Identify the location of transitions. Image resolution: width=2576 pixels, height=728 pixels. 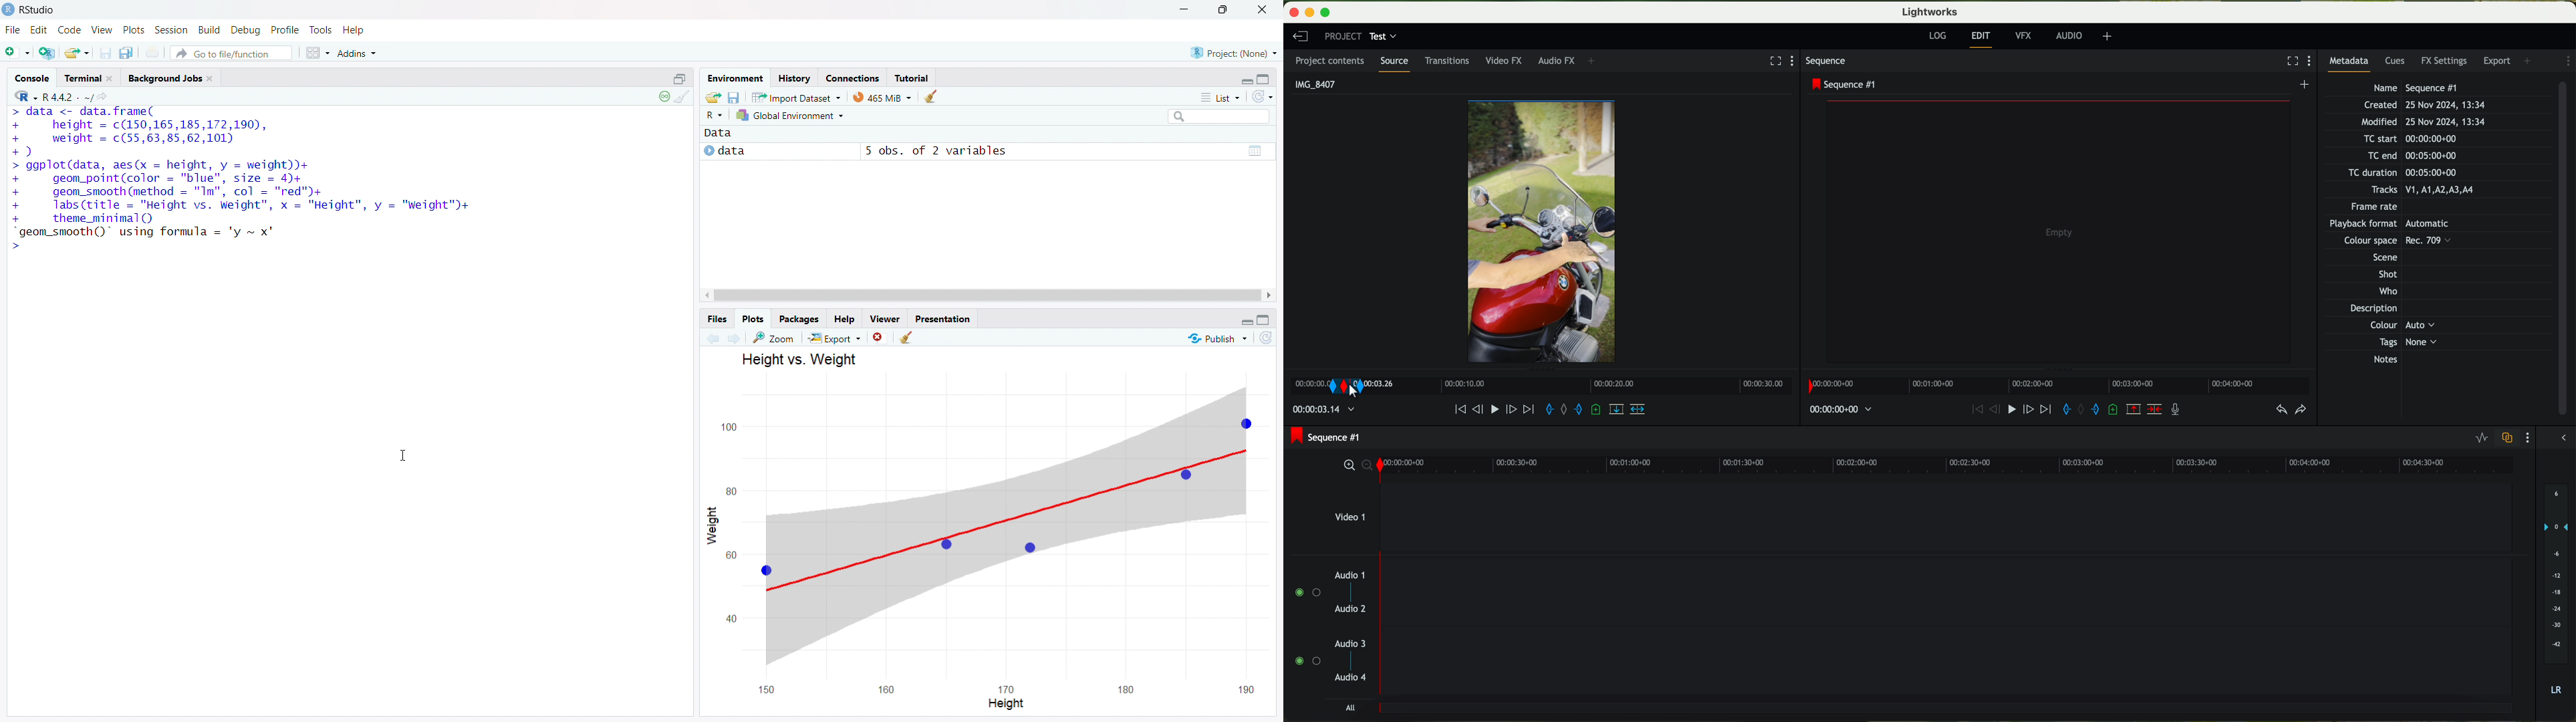
(1450, 60).